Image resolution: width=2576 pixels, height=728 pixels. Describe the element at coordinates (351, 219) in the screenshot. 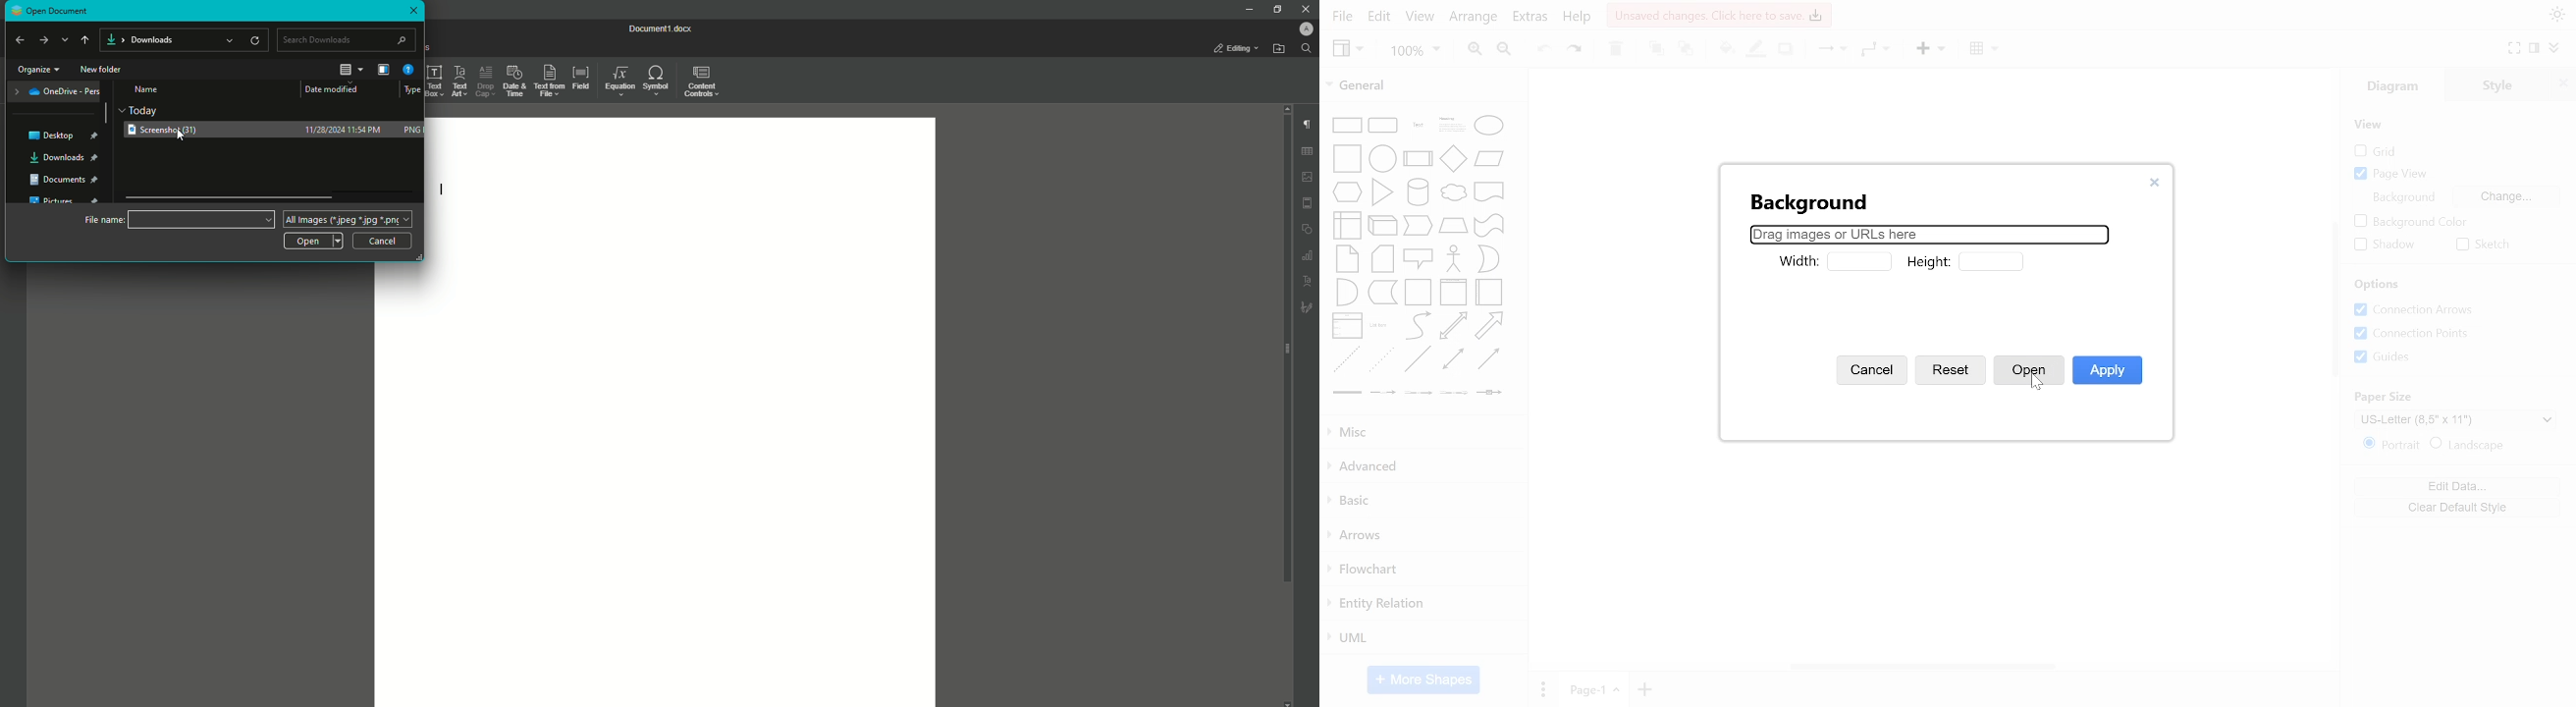

I see `File Types` at that location.